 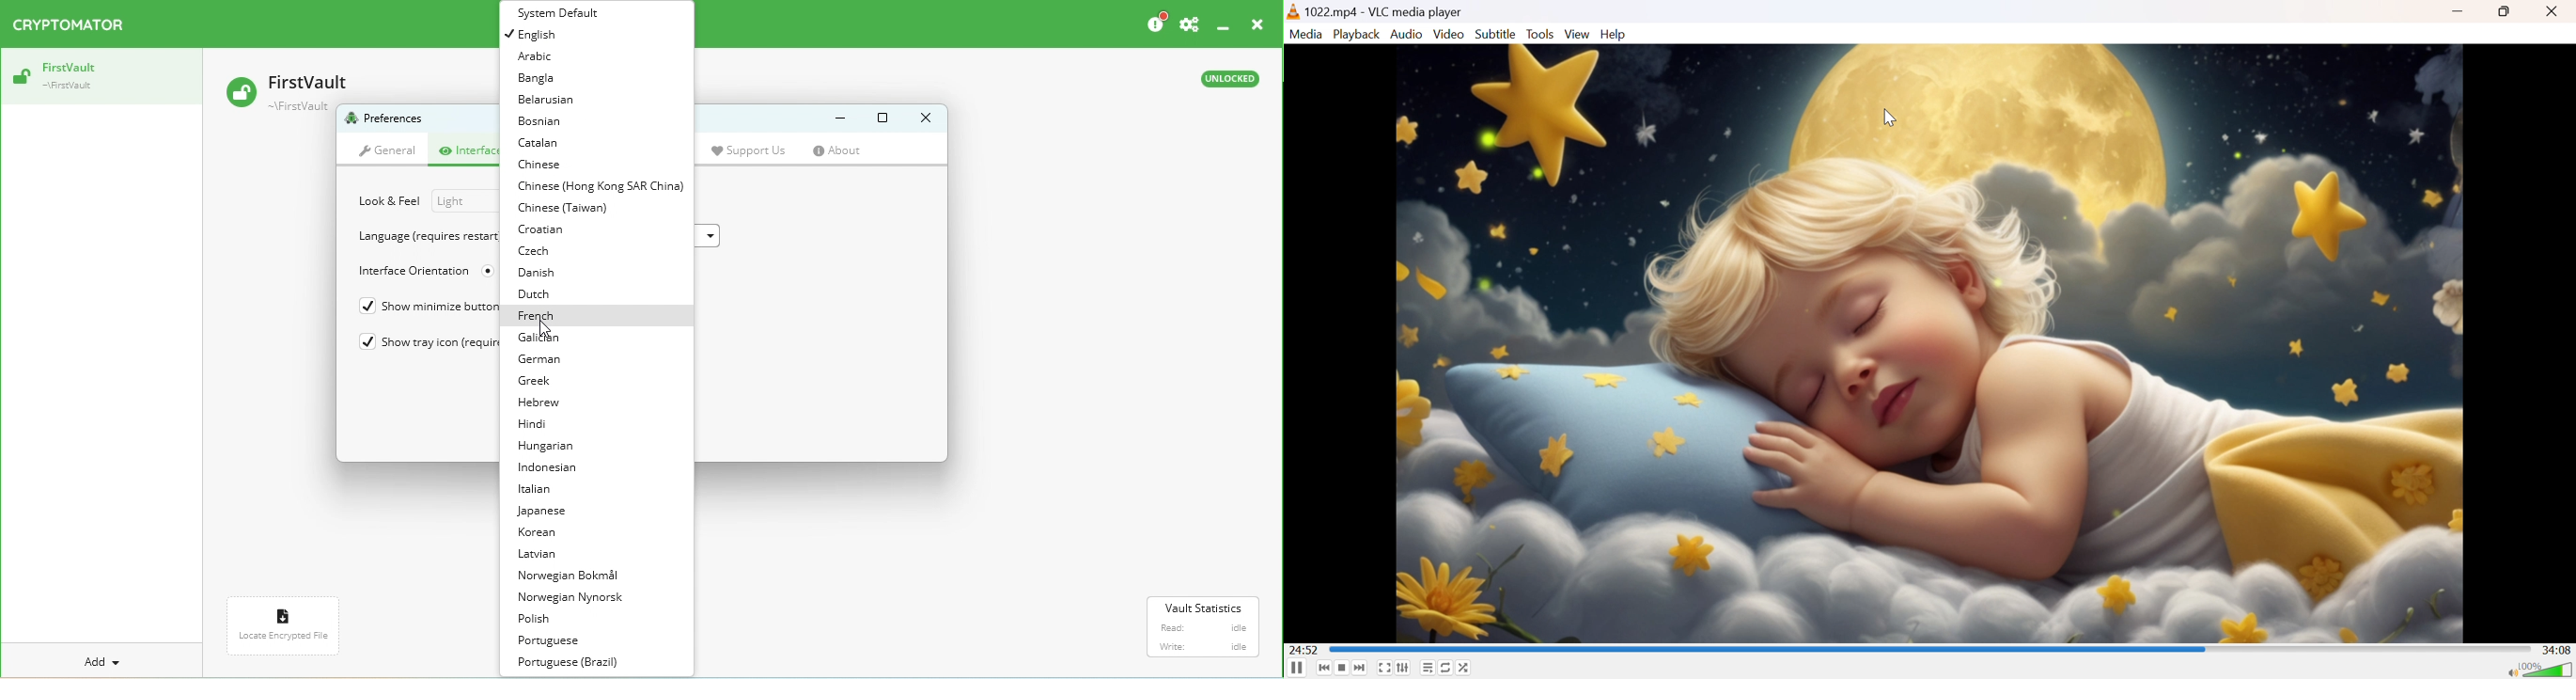 What do you see at coordinates (1768, 649) in the screenshot?
I see `seek bar few more seconds ahead` at bounding box center [1768, 649].